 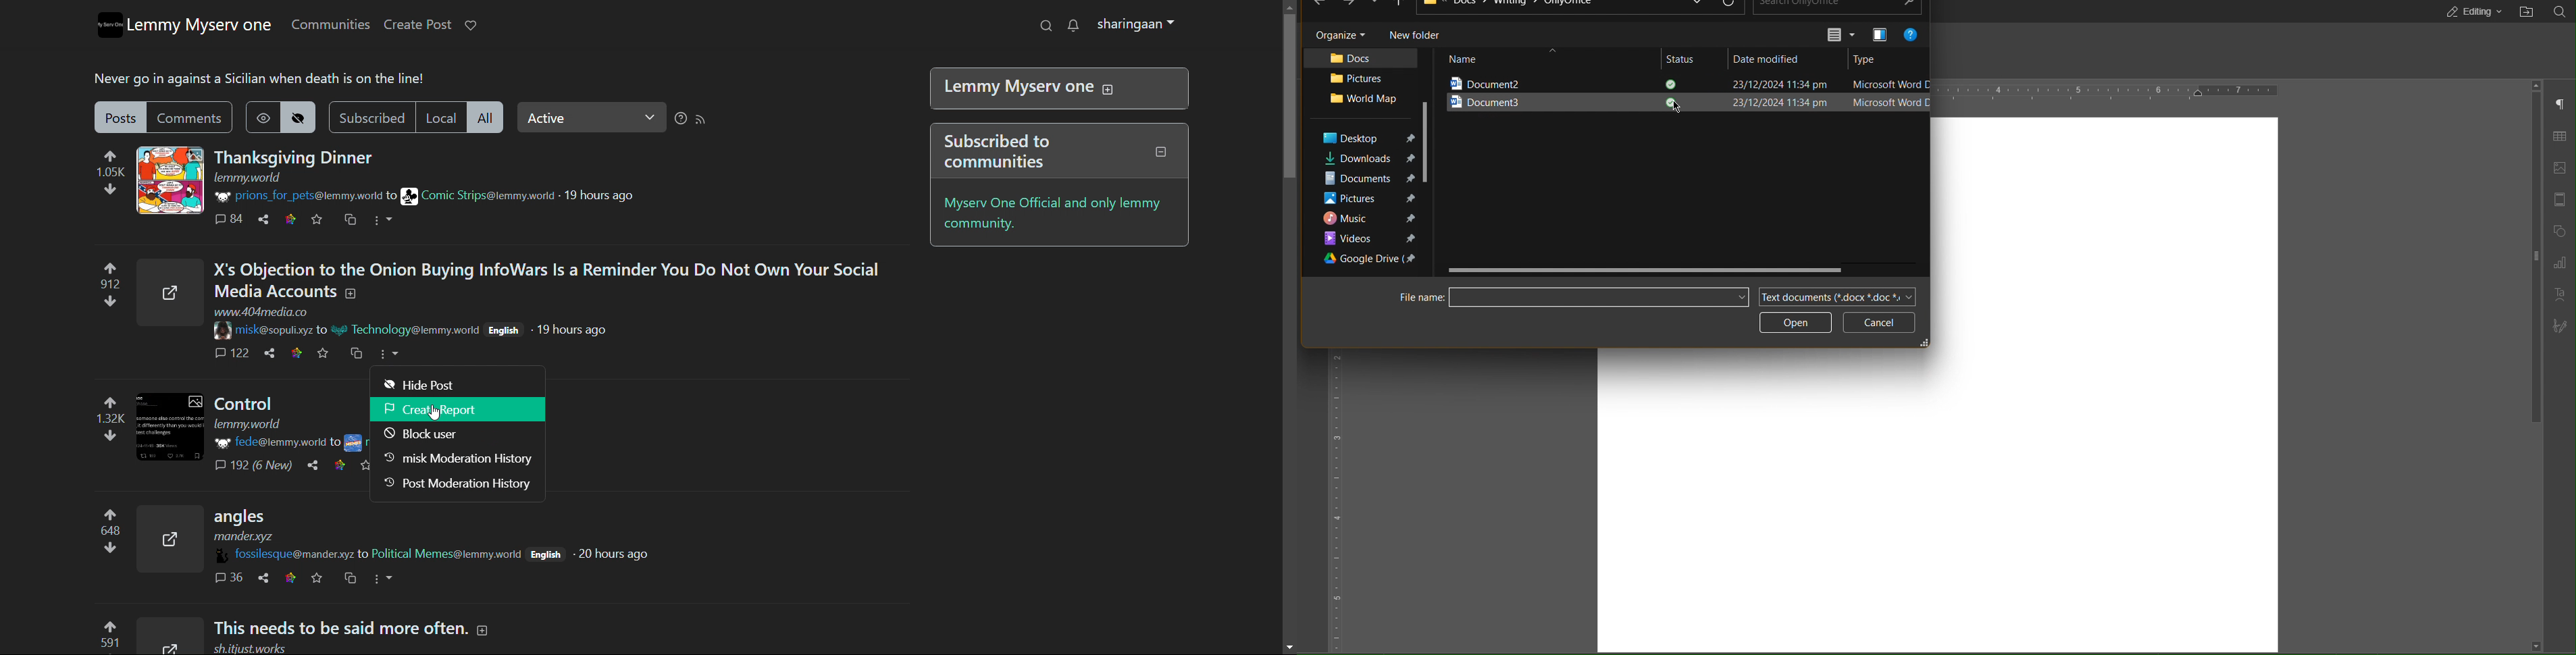 What do you see at coordinates (1287, 123) in the screenshot?
I see `Scroll bar` at bounding box center [1287, 123].